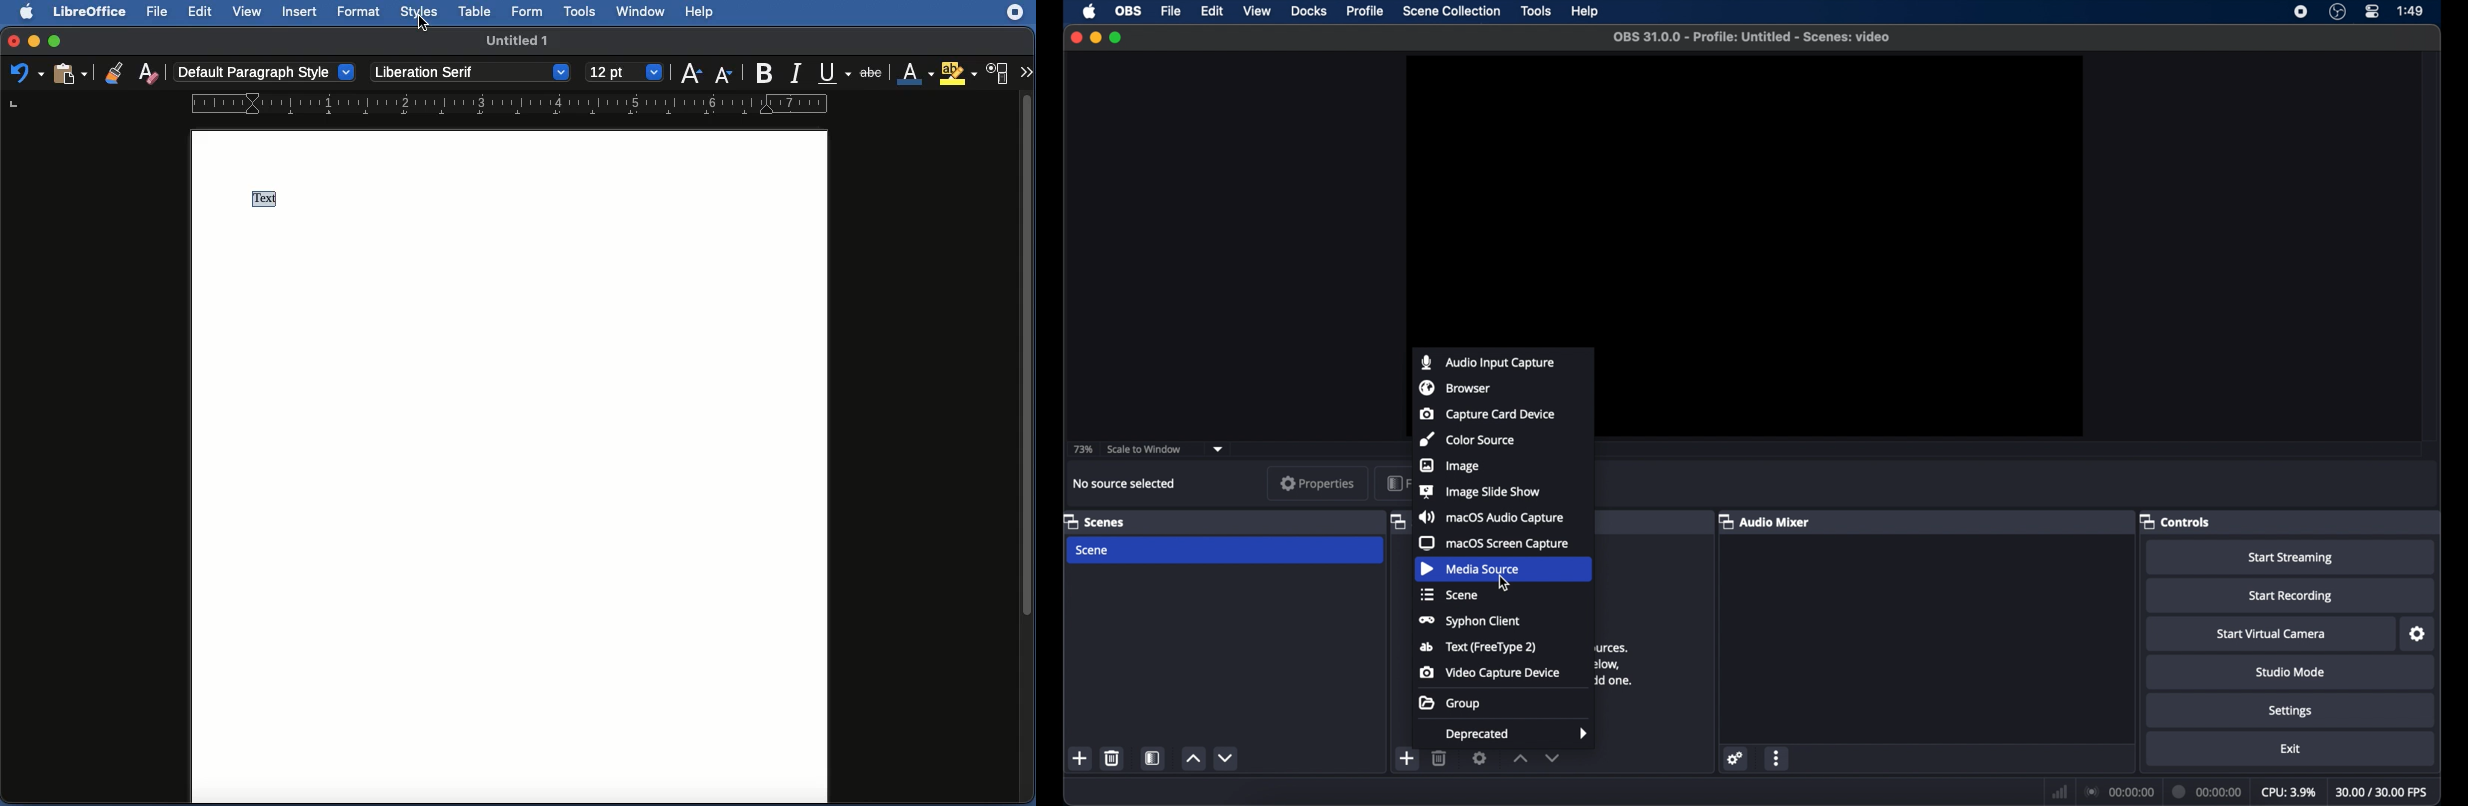 This screenshot has width=2492, height=812. Describe the element at coordinates (872, 72) in the screenshot. I see `Strikethrough` at that location.